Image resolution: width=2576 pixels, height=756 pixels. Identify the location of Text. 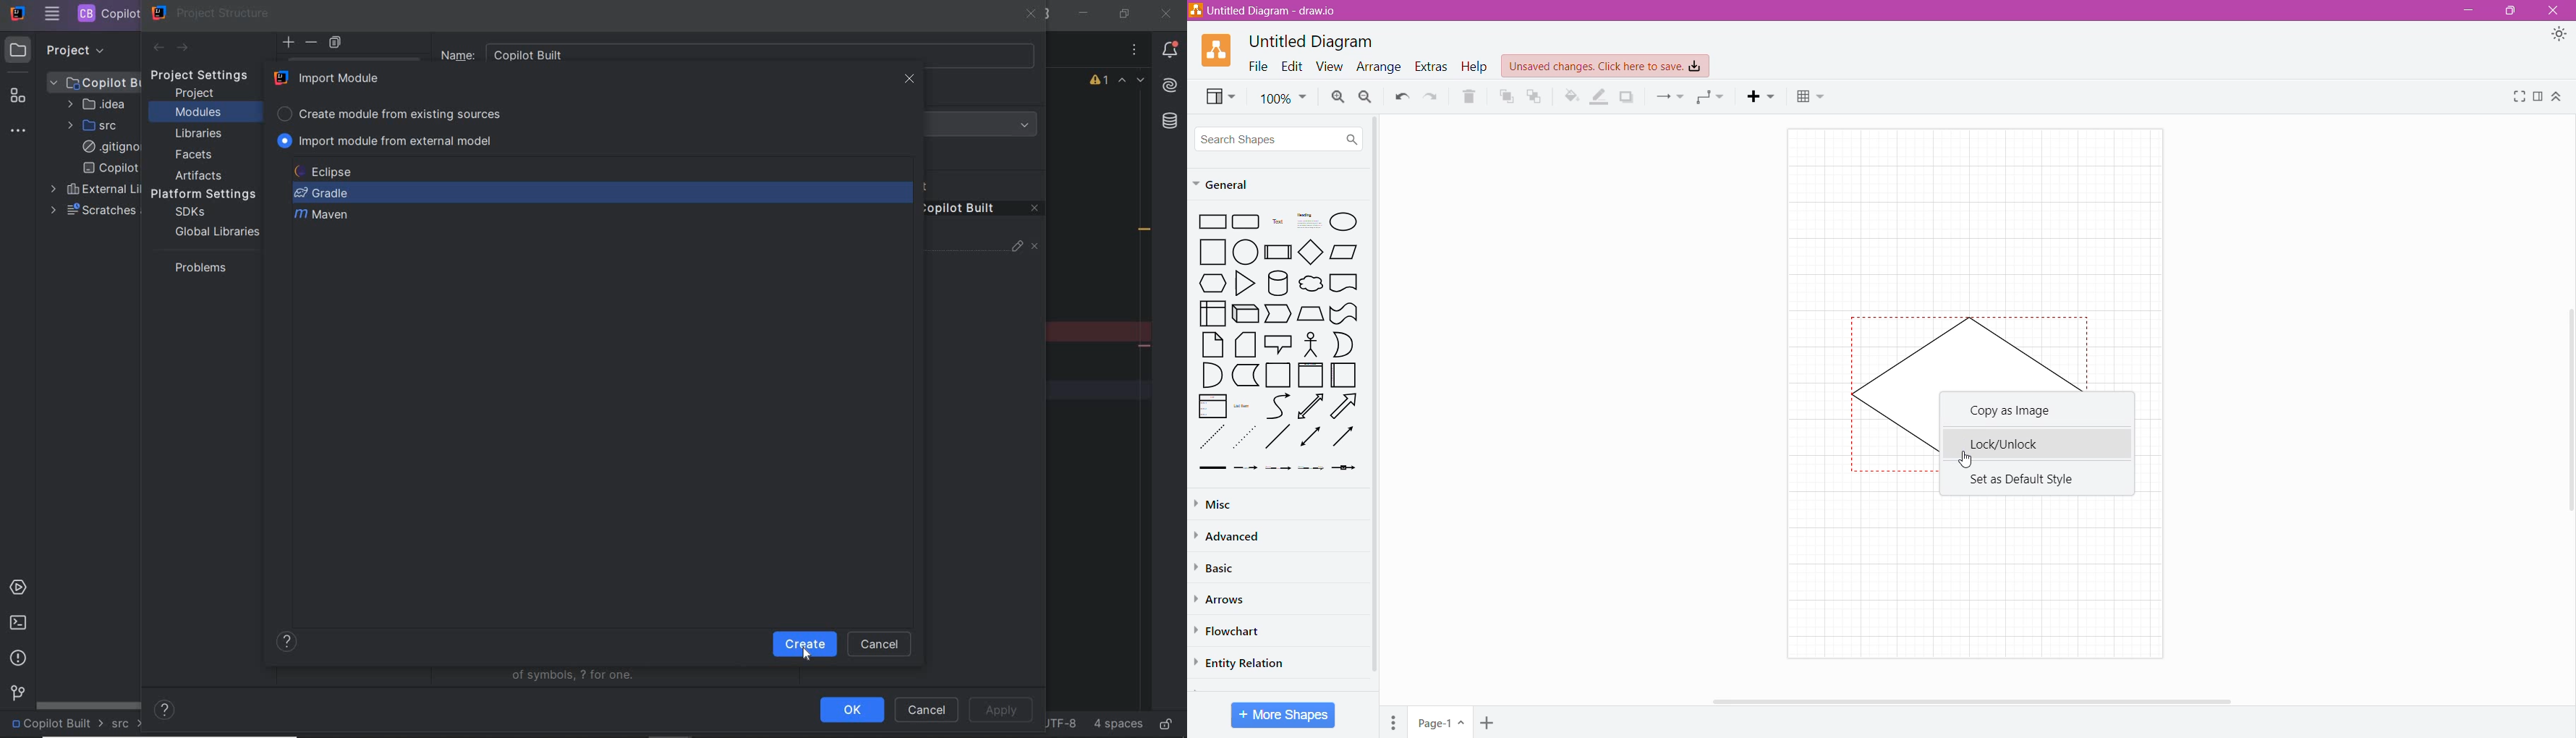
(1278, 223).